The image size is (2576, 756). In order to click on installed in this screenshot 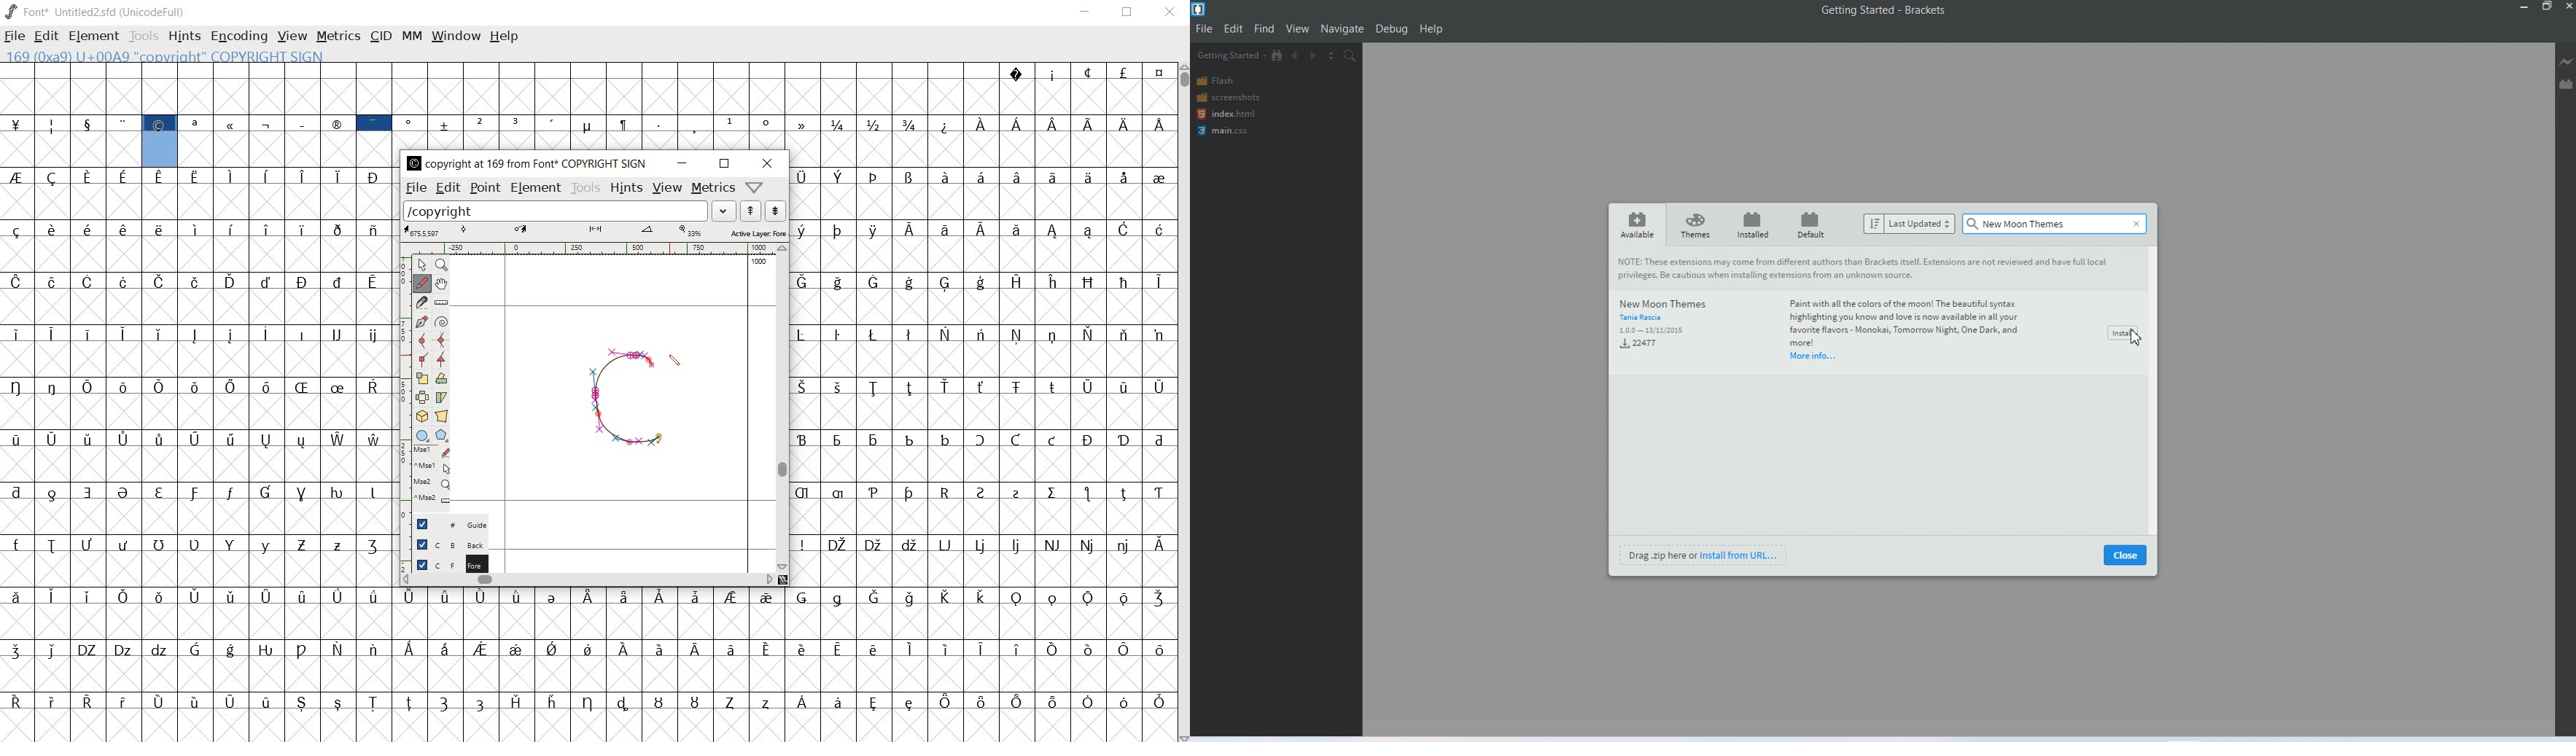, I will do `click(1752, 224)`.